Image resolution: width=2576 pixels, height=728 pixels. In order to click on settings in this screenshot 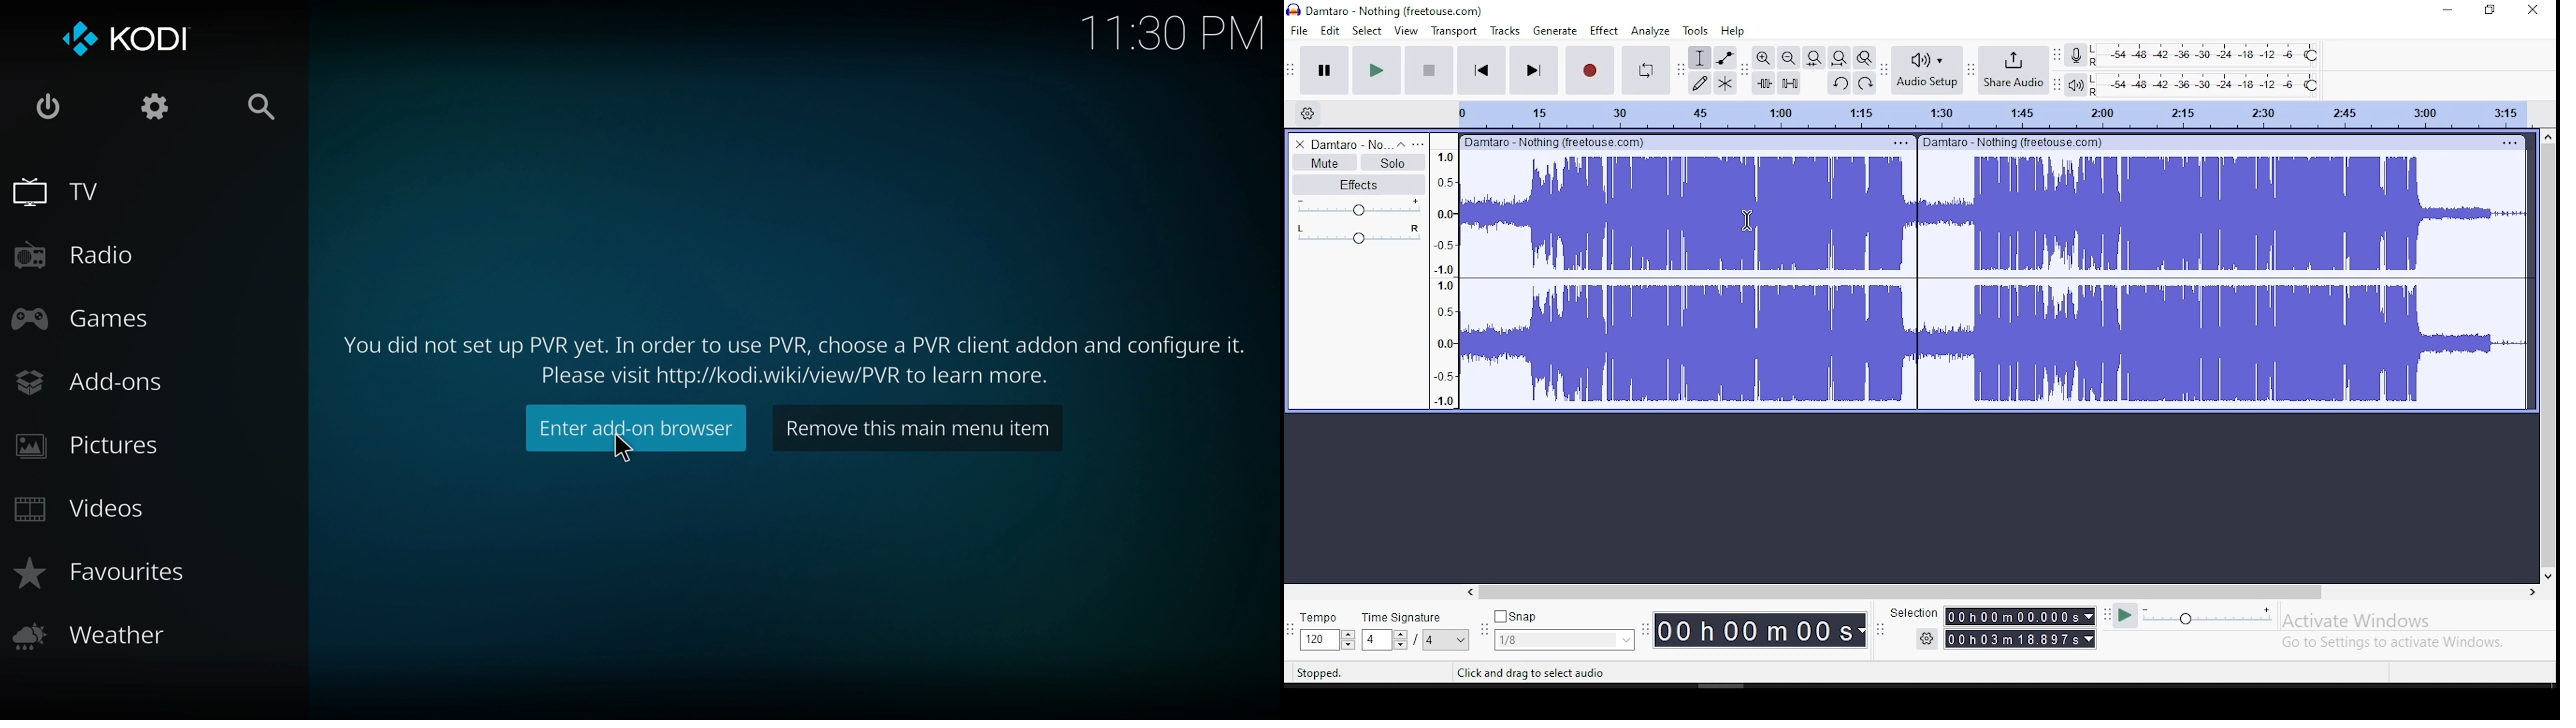, I will do `click(1925, 639)`.